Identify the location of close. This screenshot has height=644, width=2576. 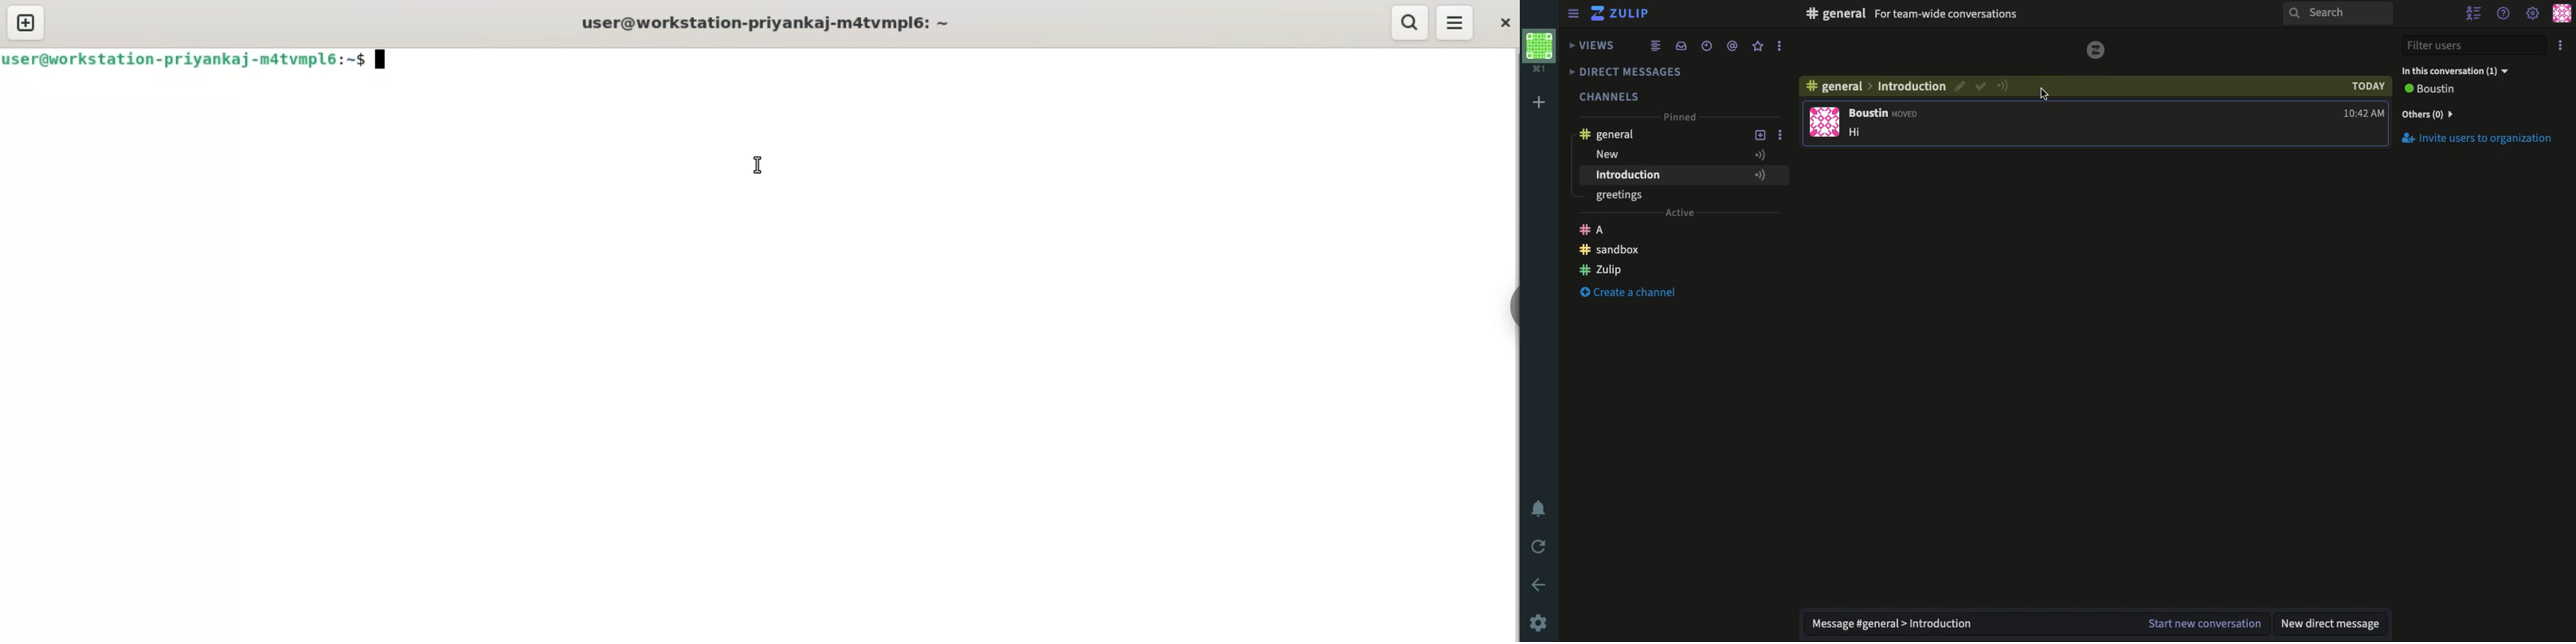
(1506, 23).